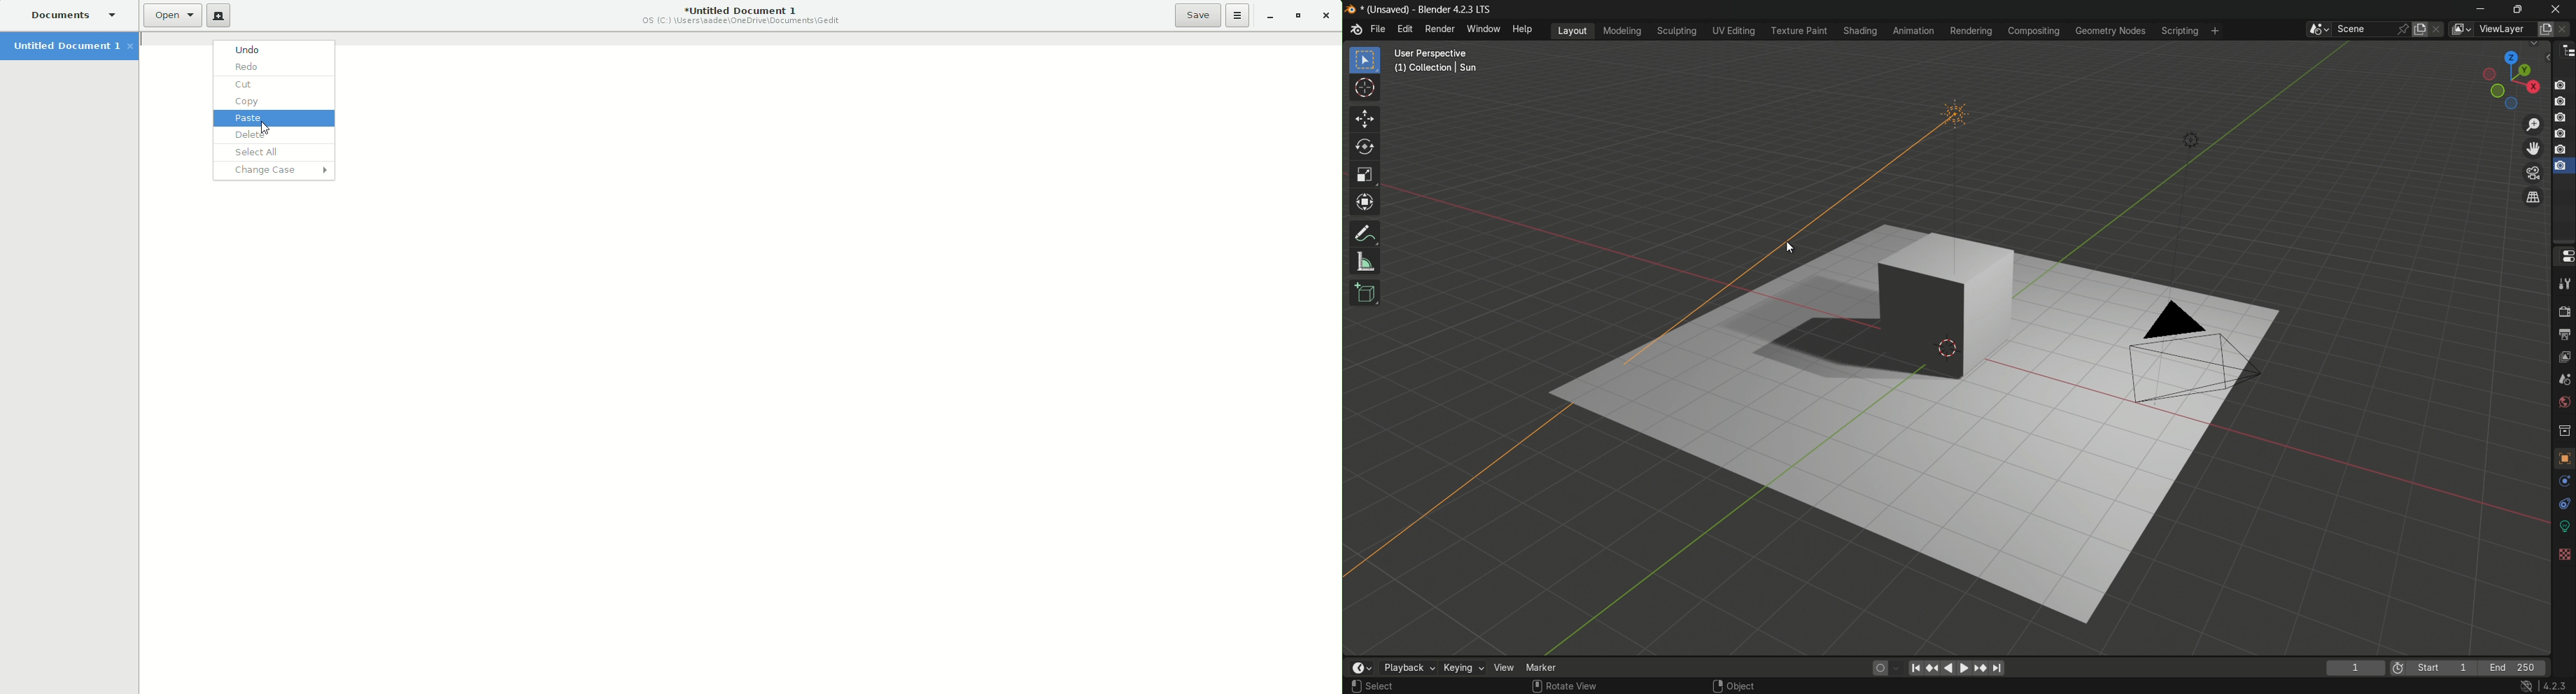 This screenshot has height=700, width=2576. I want to click on jump to keyframe, so click(1934, 670).